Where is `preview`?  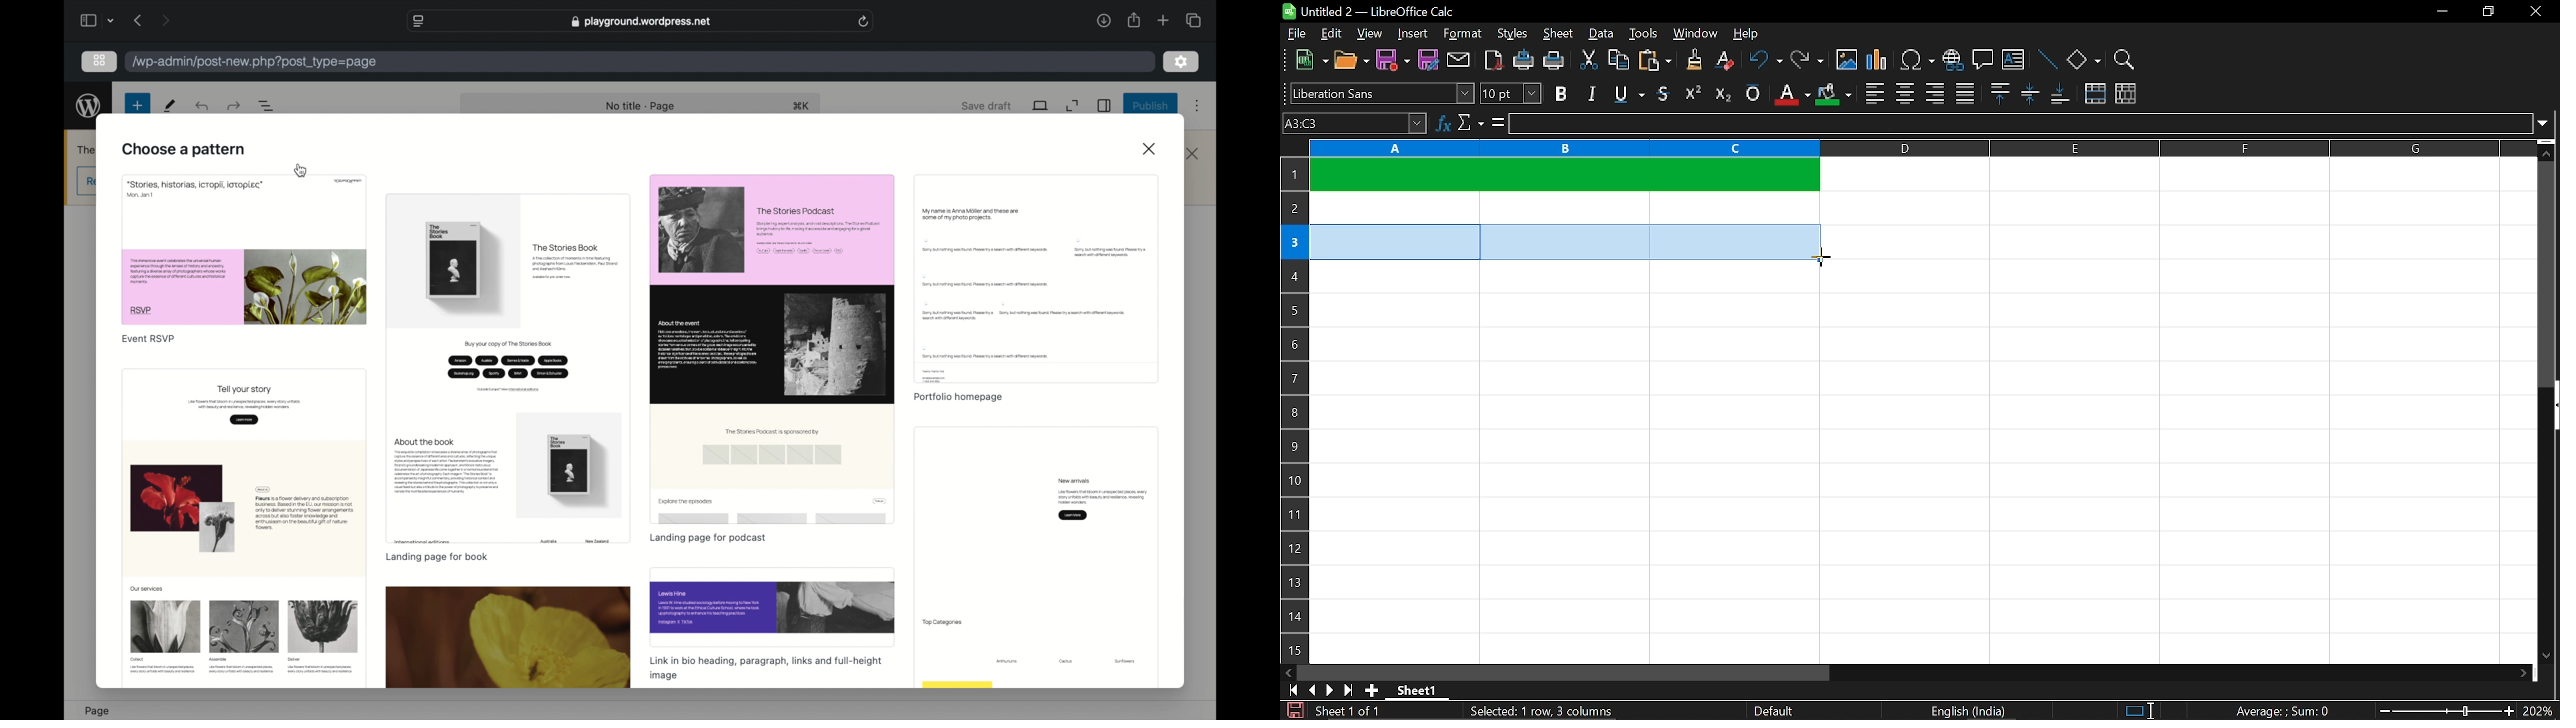 preview is located at coordinates (773, 607).